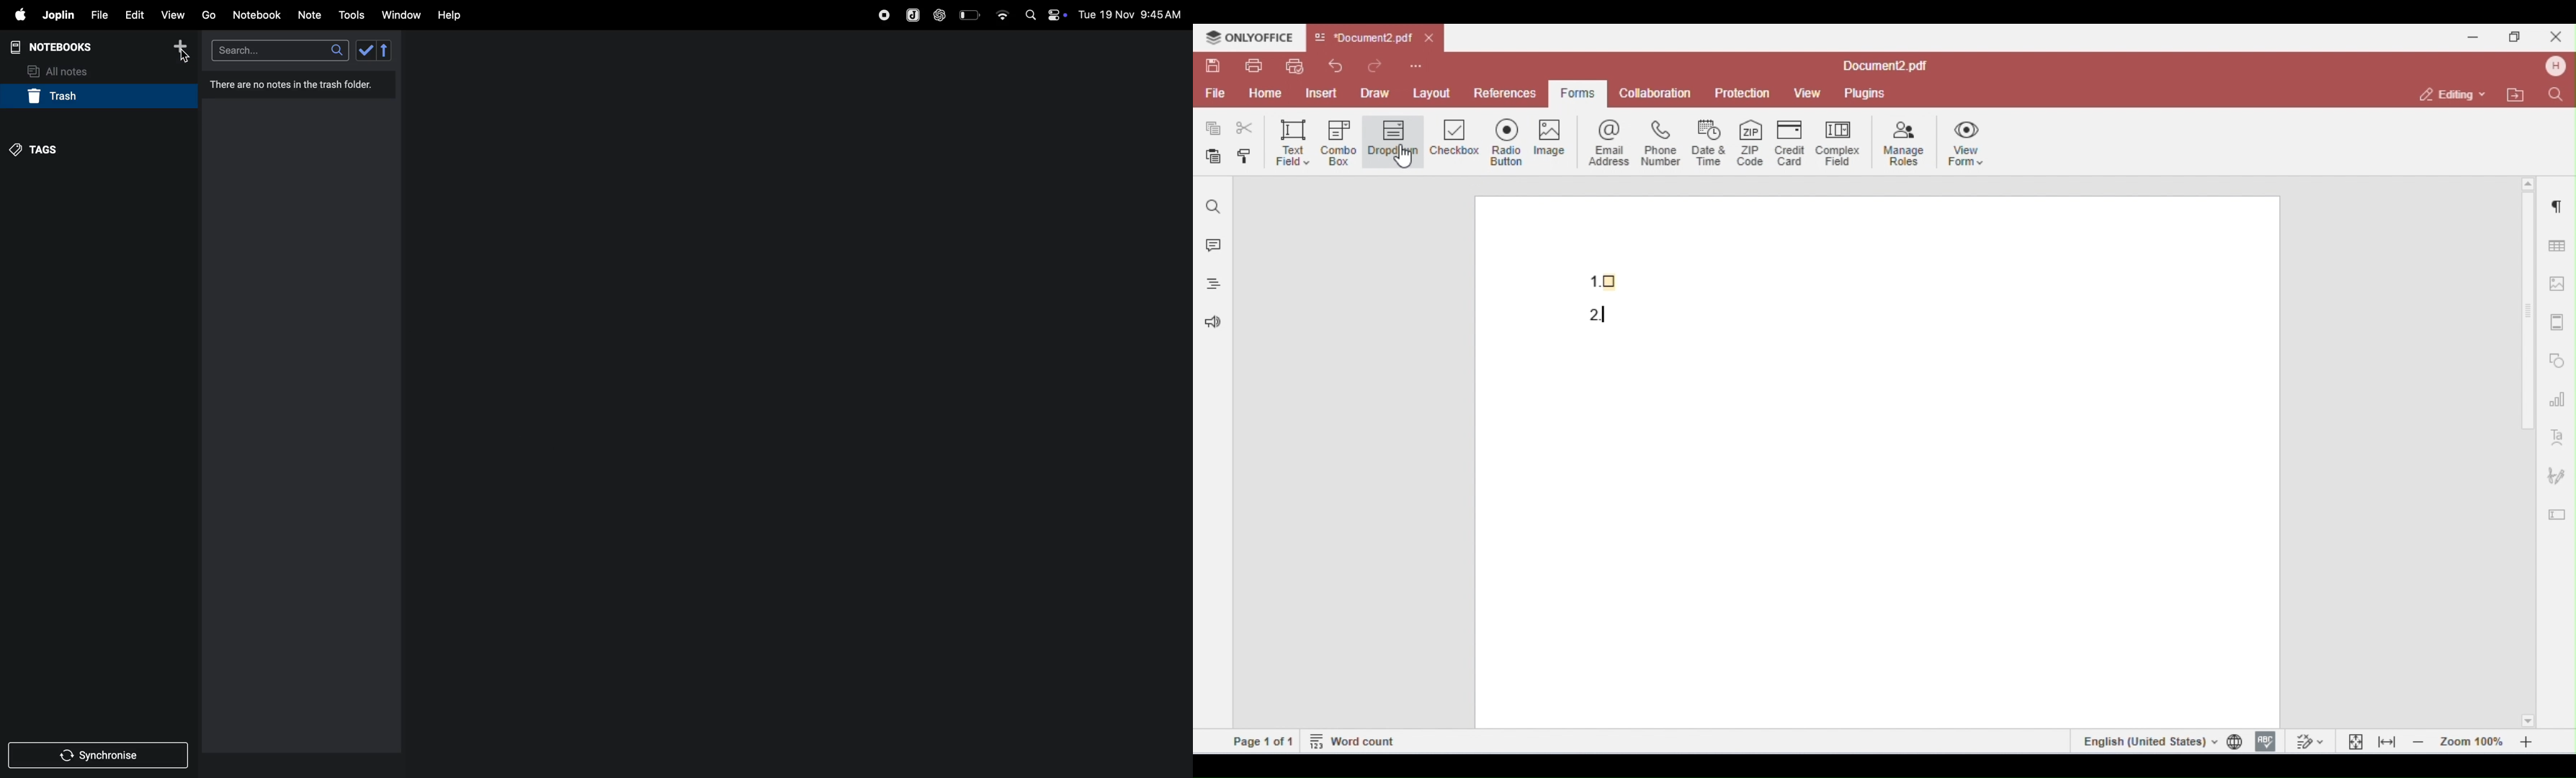  What do you see at coordinates (97, 15) in the screenshot?
I see `file` at bounding box center [97, 15].